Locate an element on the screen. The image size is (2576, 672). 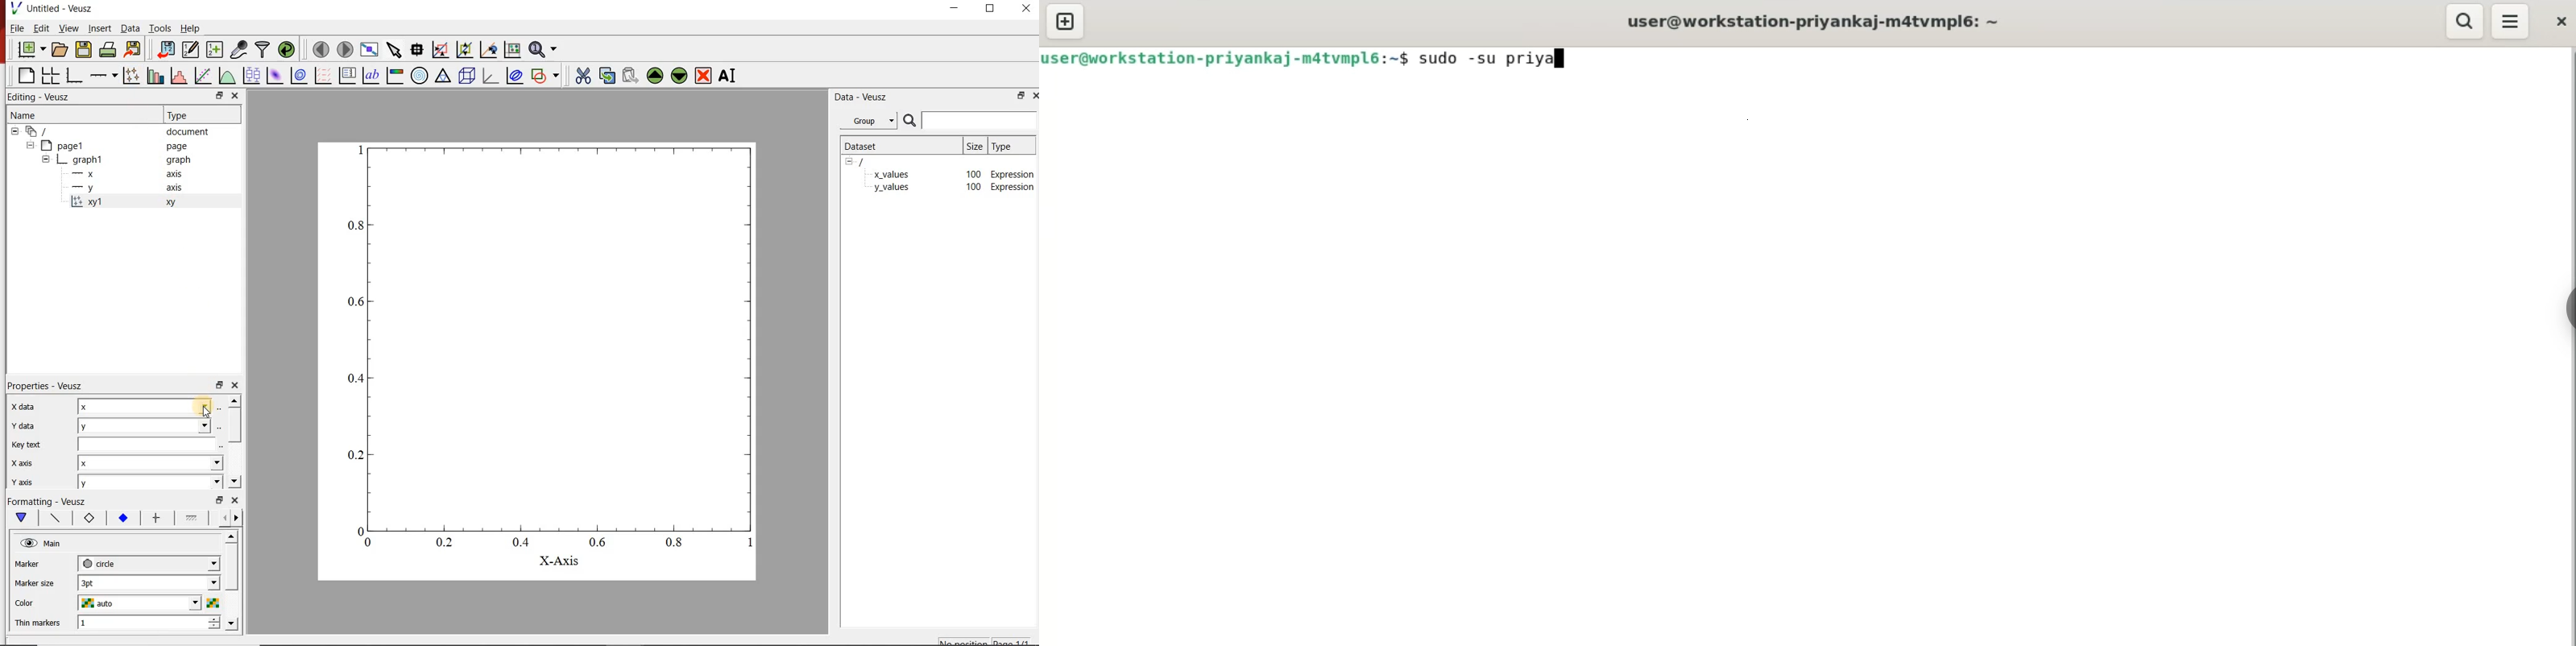
Expression is located at coordinates (1014, 173).